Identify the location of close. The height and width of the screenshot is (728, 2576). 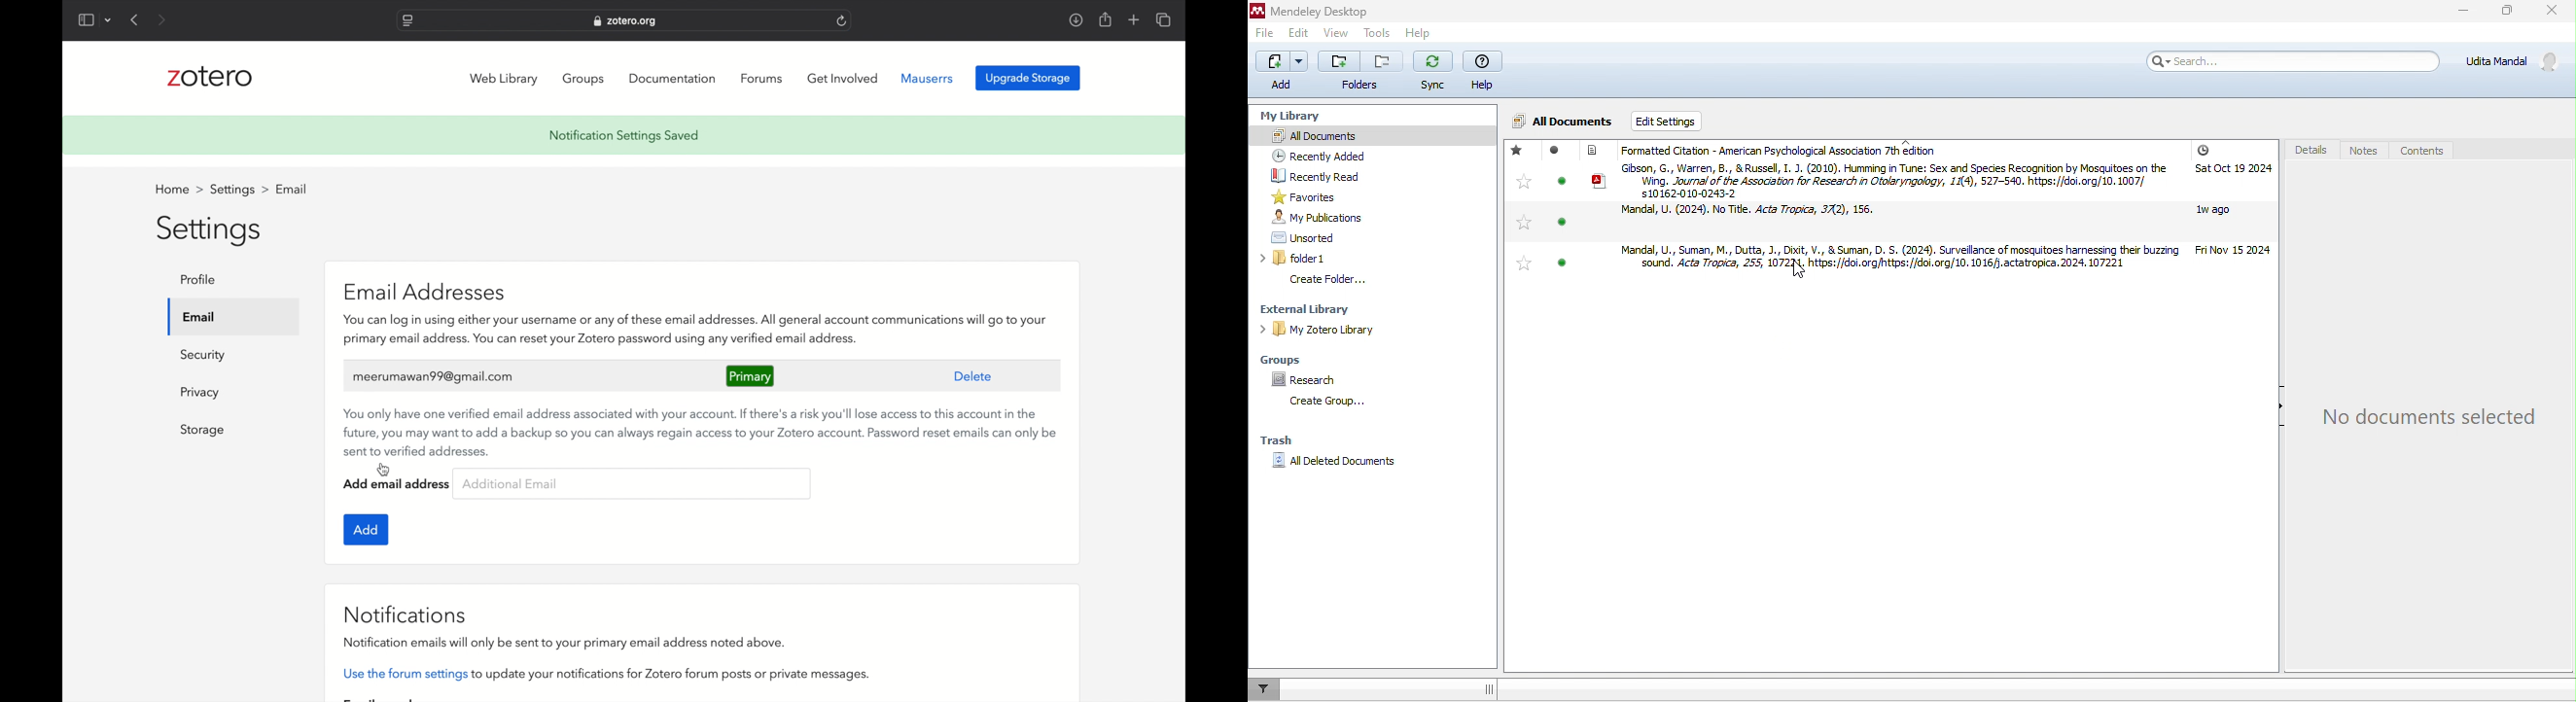
(2554, 14).